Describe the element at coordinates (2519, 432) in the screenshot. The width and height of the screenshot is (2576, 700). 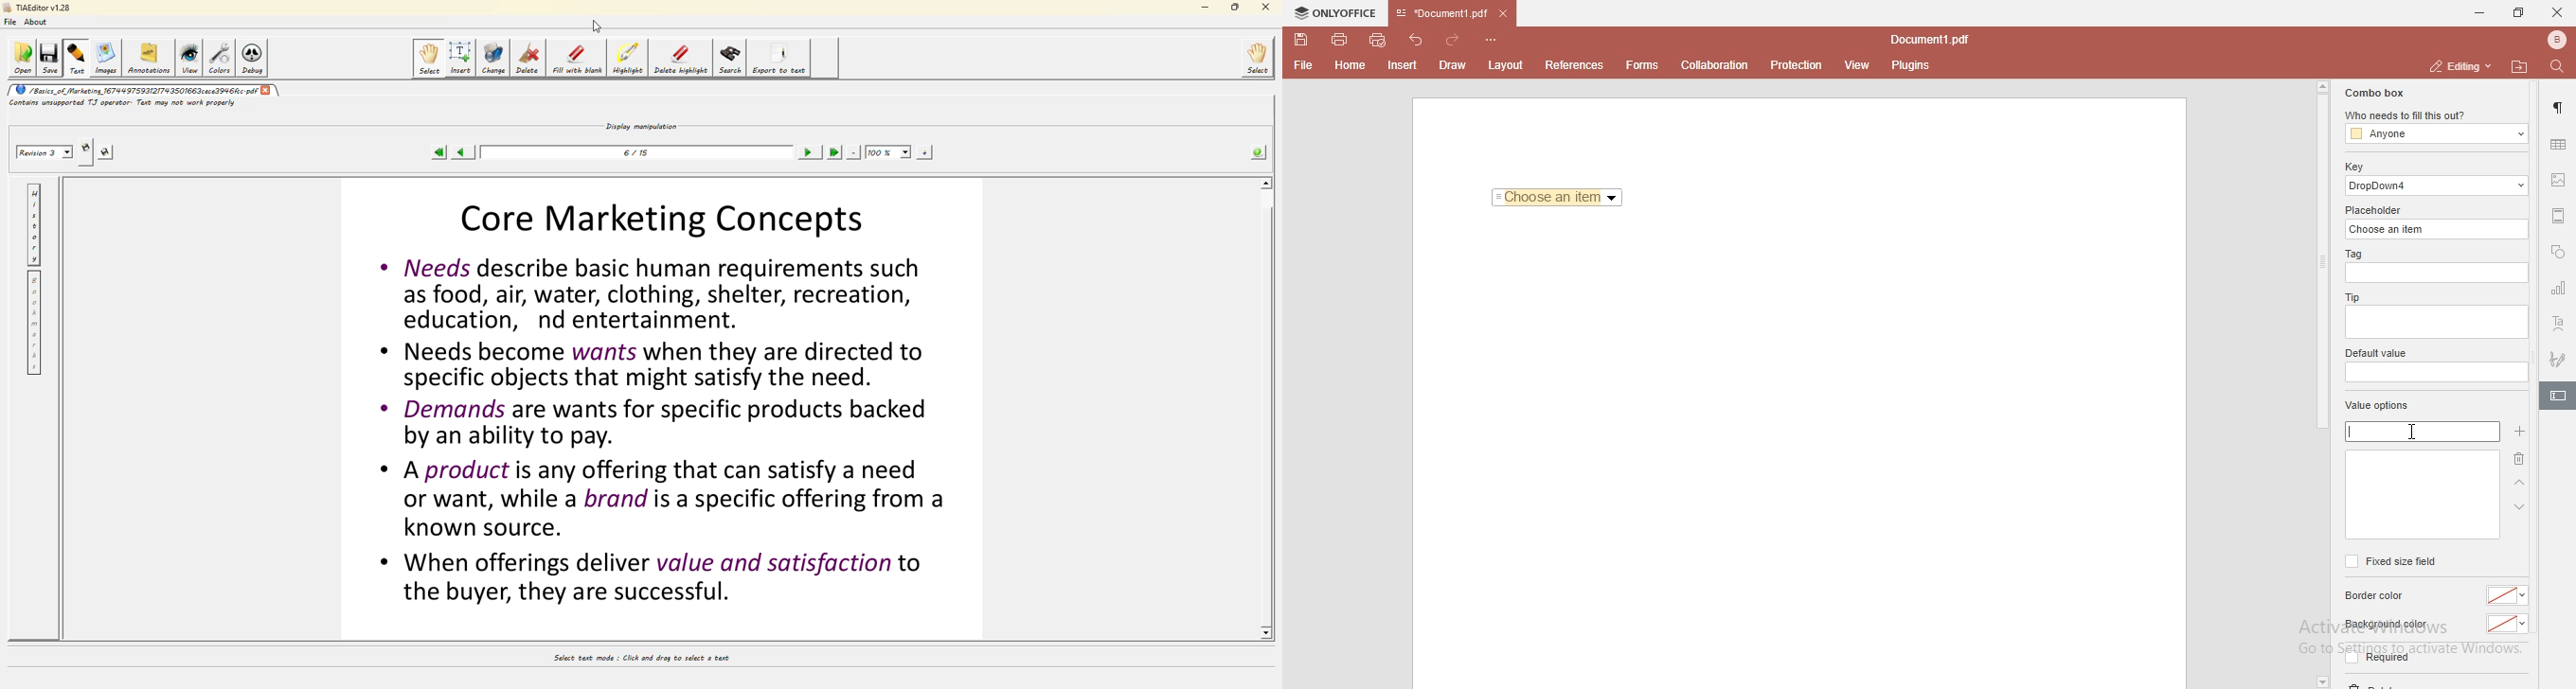
I see `add` at that location.